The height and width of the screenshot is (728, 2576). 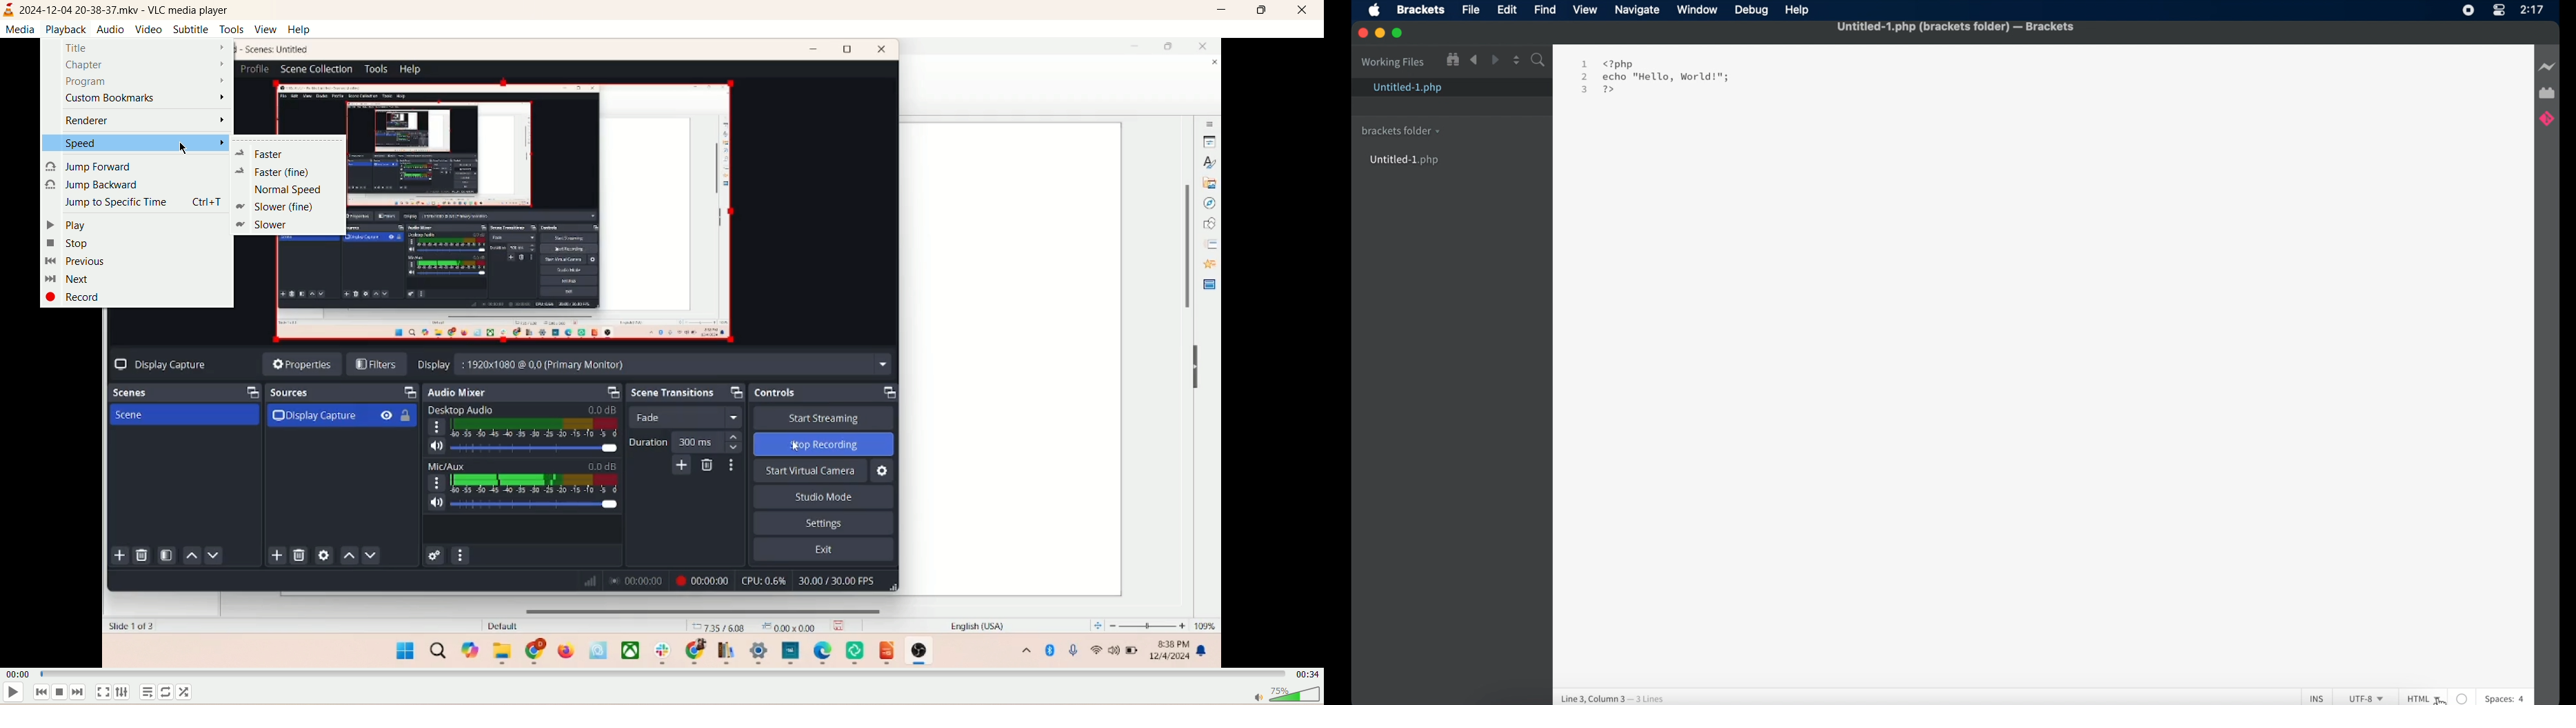 I want to click on cursor, so click(x=2440, y=700).